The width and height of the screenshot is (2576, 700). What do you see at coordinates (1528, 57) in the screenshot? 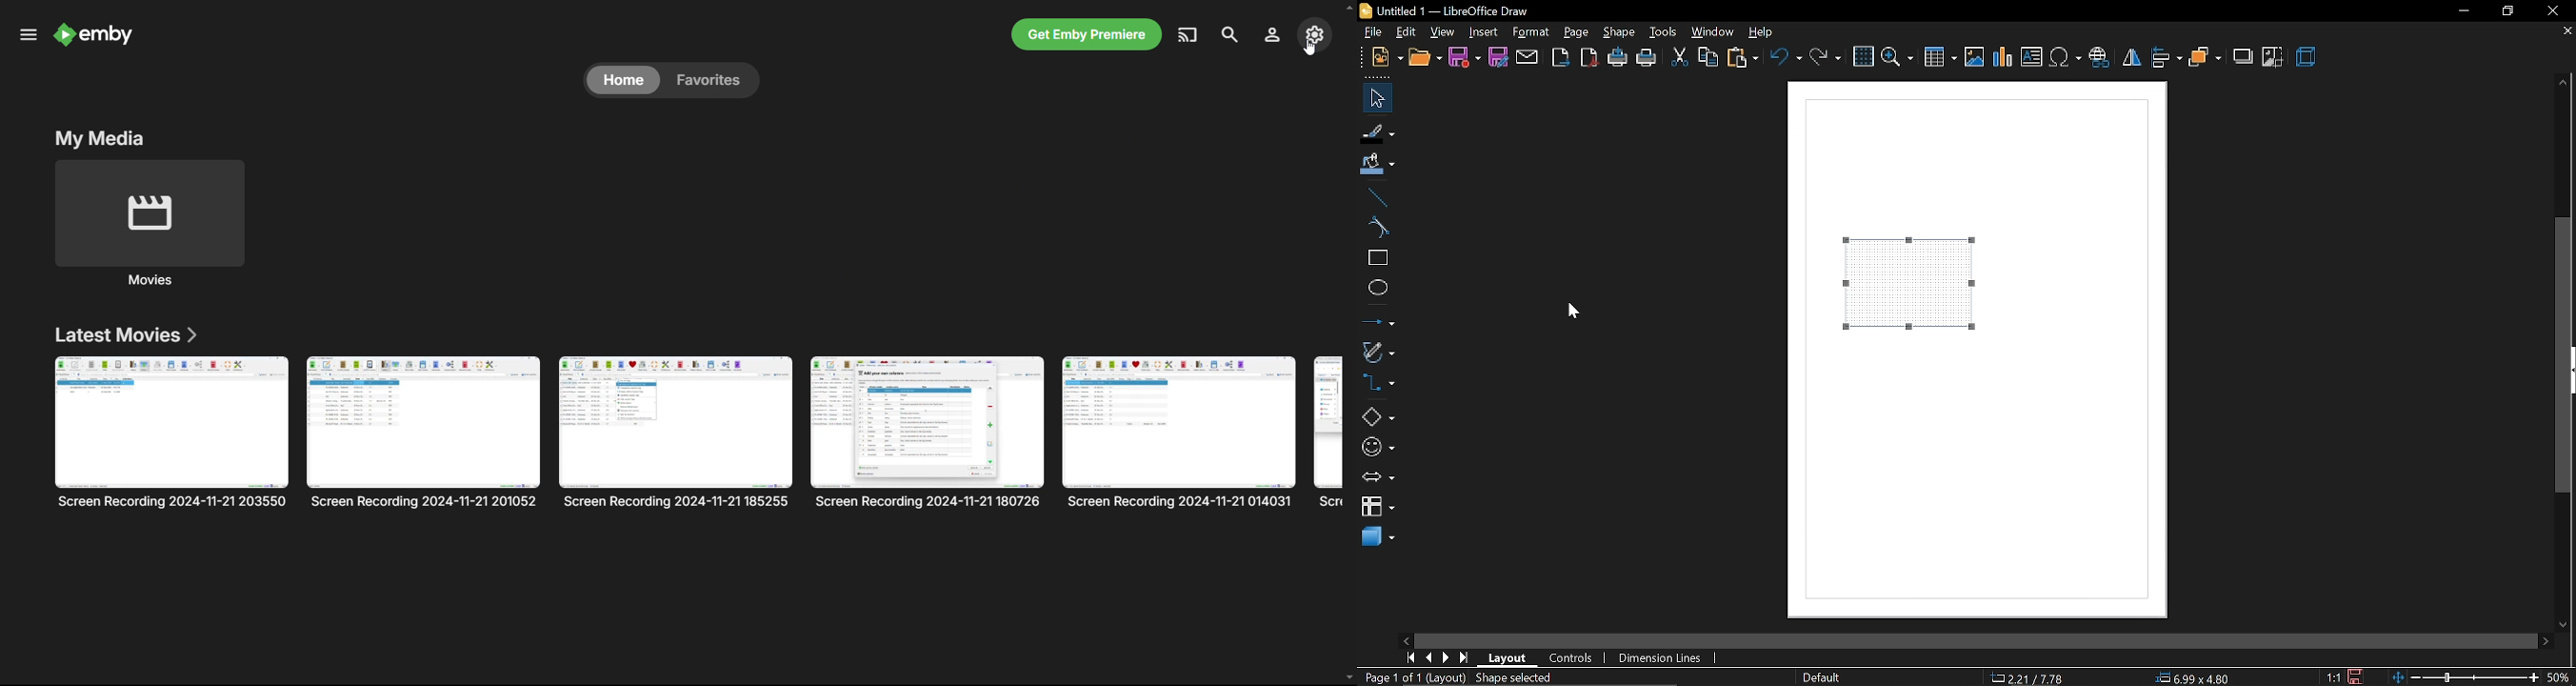
I see `attach` at bounding box center [1528, 57].